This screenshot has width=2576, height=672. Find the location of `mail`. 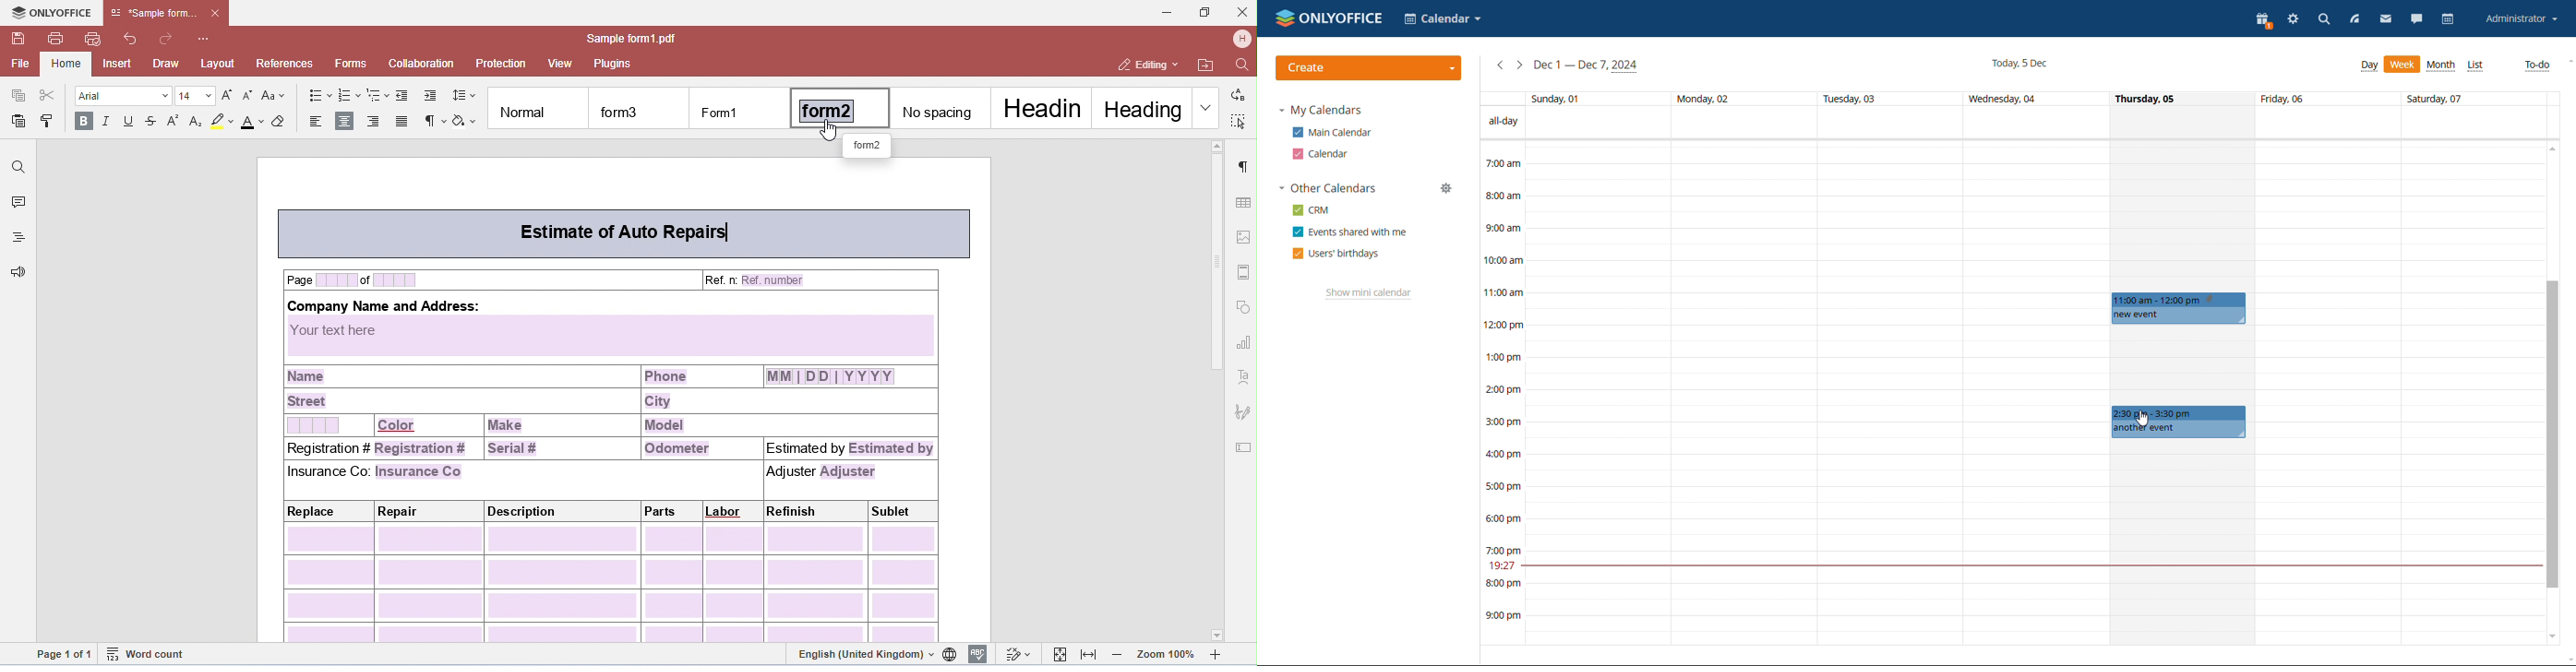

mail is located at coordinates (2386, 21).